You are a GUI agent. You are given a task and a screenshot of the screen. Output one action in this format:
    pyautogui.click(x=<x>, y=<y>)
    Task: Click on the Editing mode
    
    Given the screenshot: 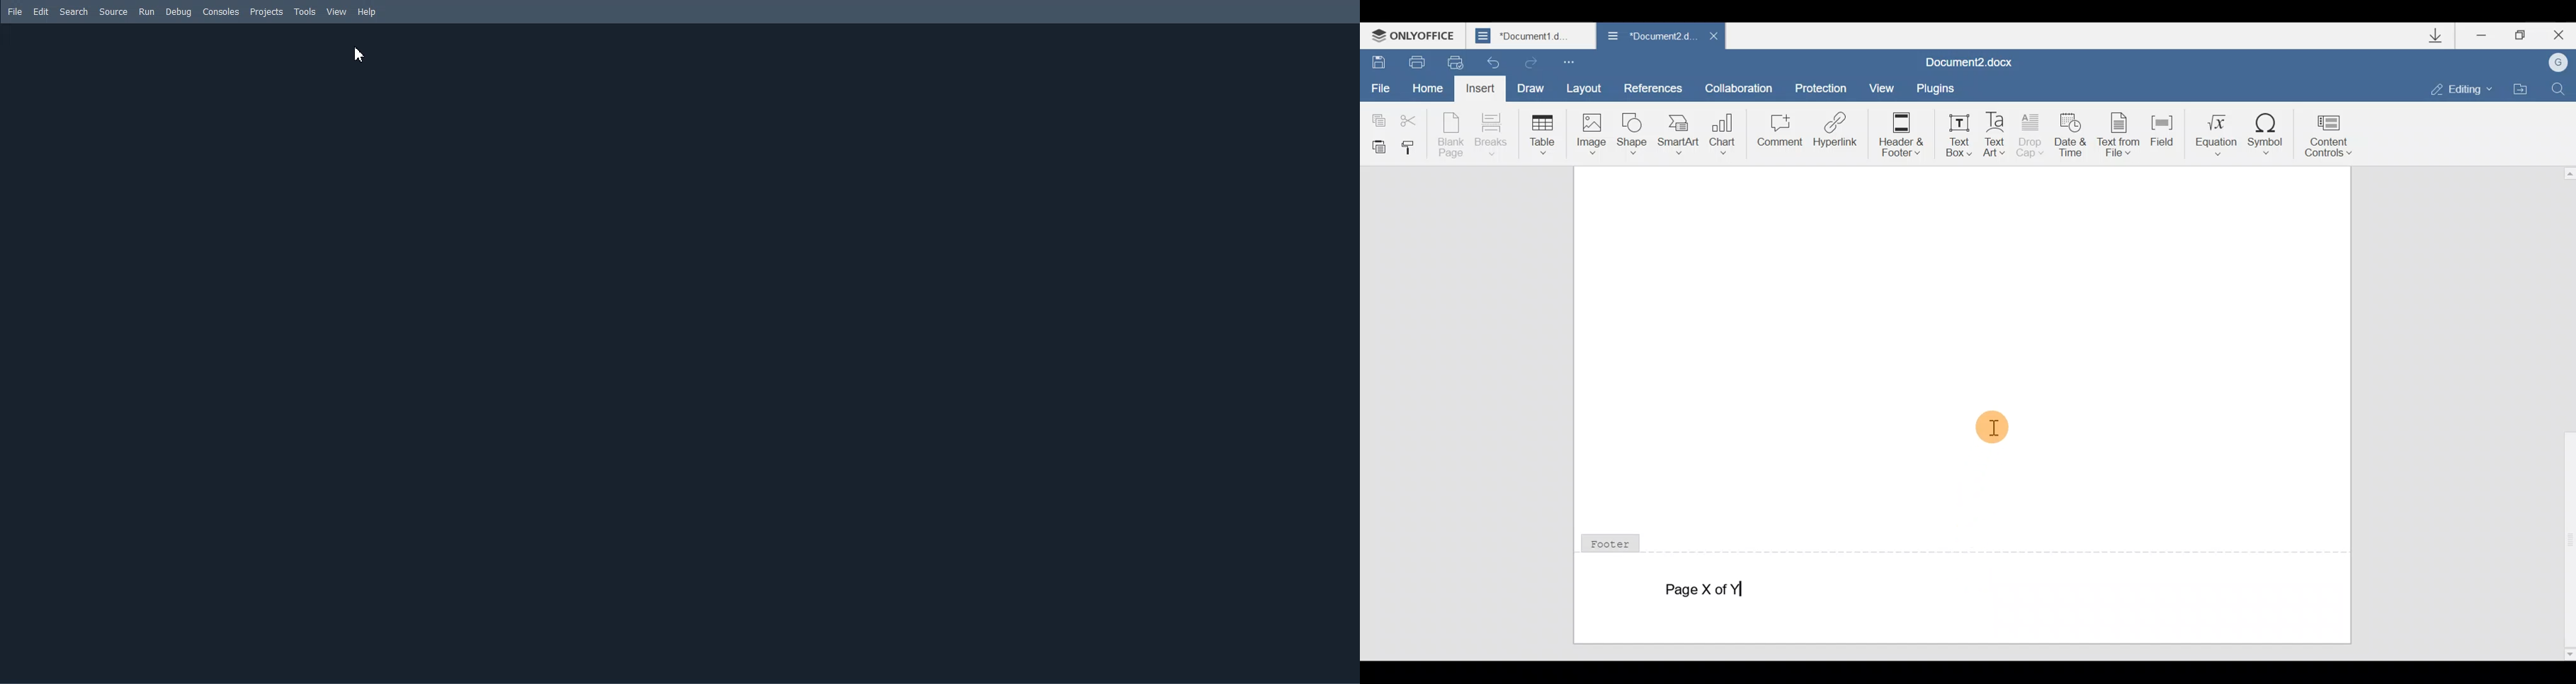 What is the action you would take?
    pyautogui.click(x=2455, y=87)
    